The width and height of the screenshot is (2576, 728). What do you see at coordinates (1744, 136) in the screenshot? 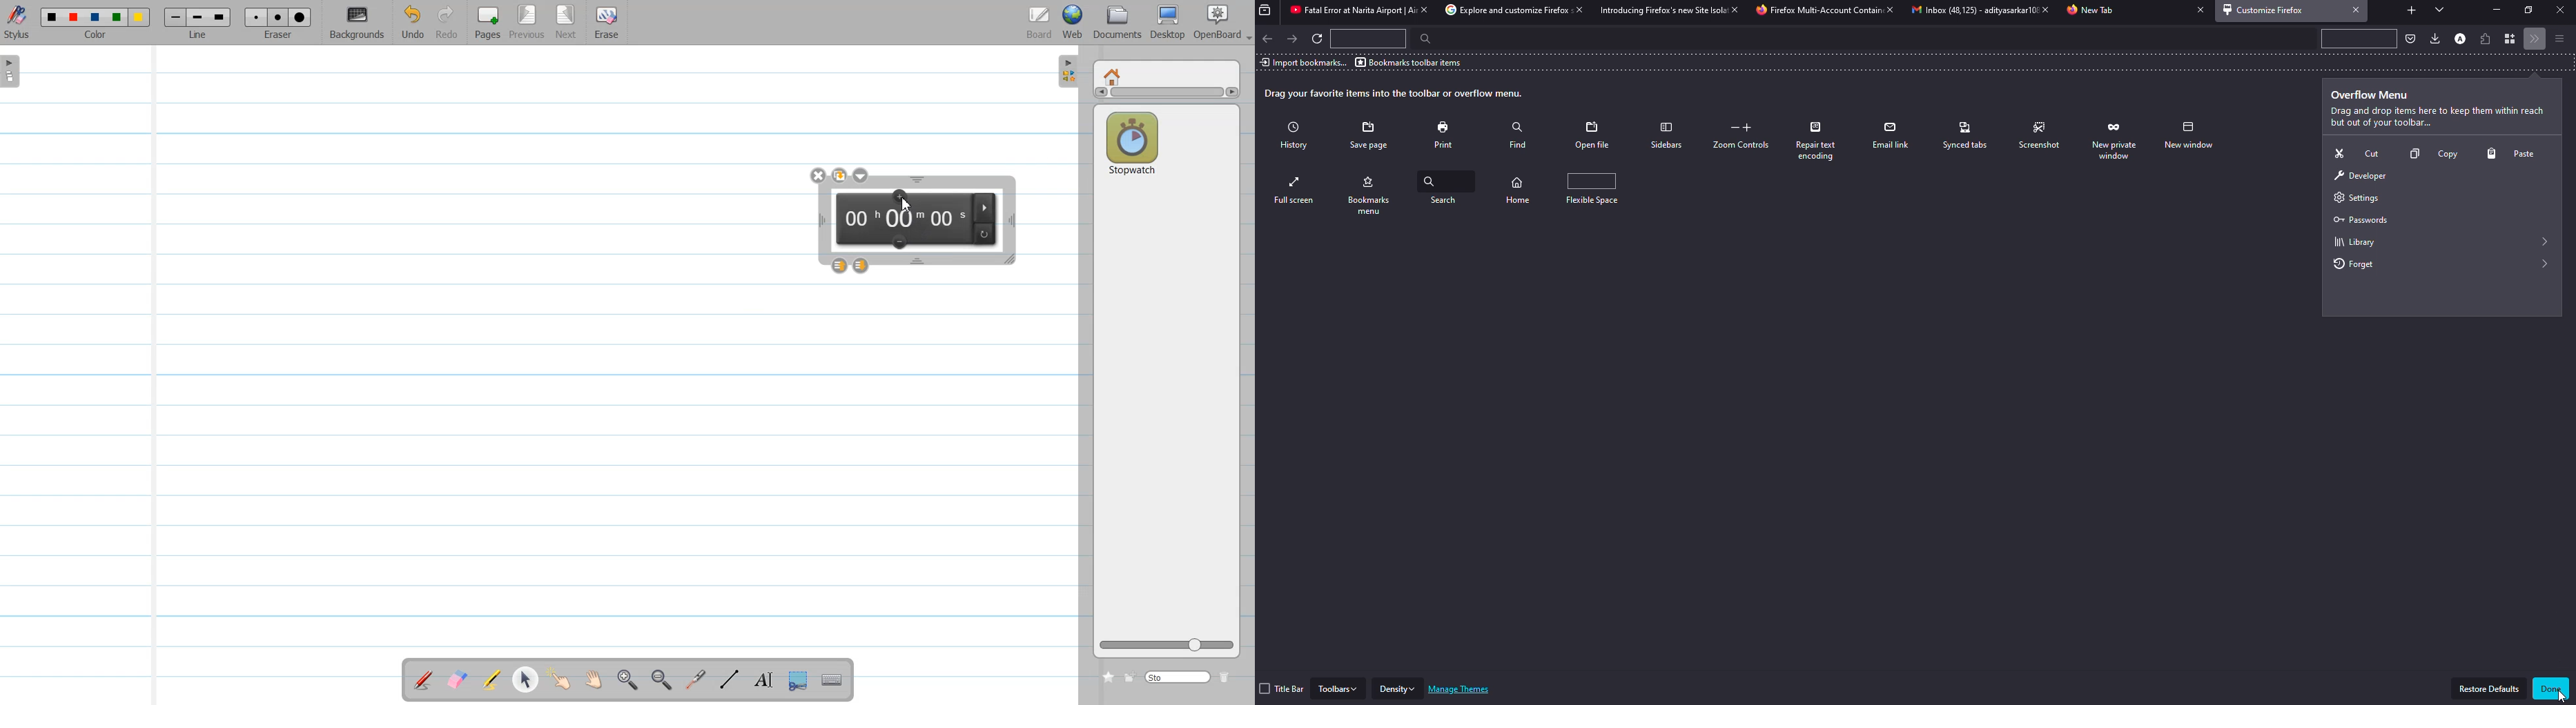
I see `zoom controls` at bounding box center [1744, 136].